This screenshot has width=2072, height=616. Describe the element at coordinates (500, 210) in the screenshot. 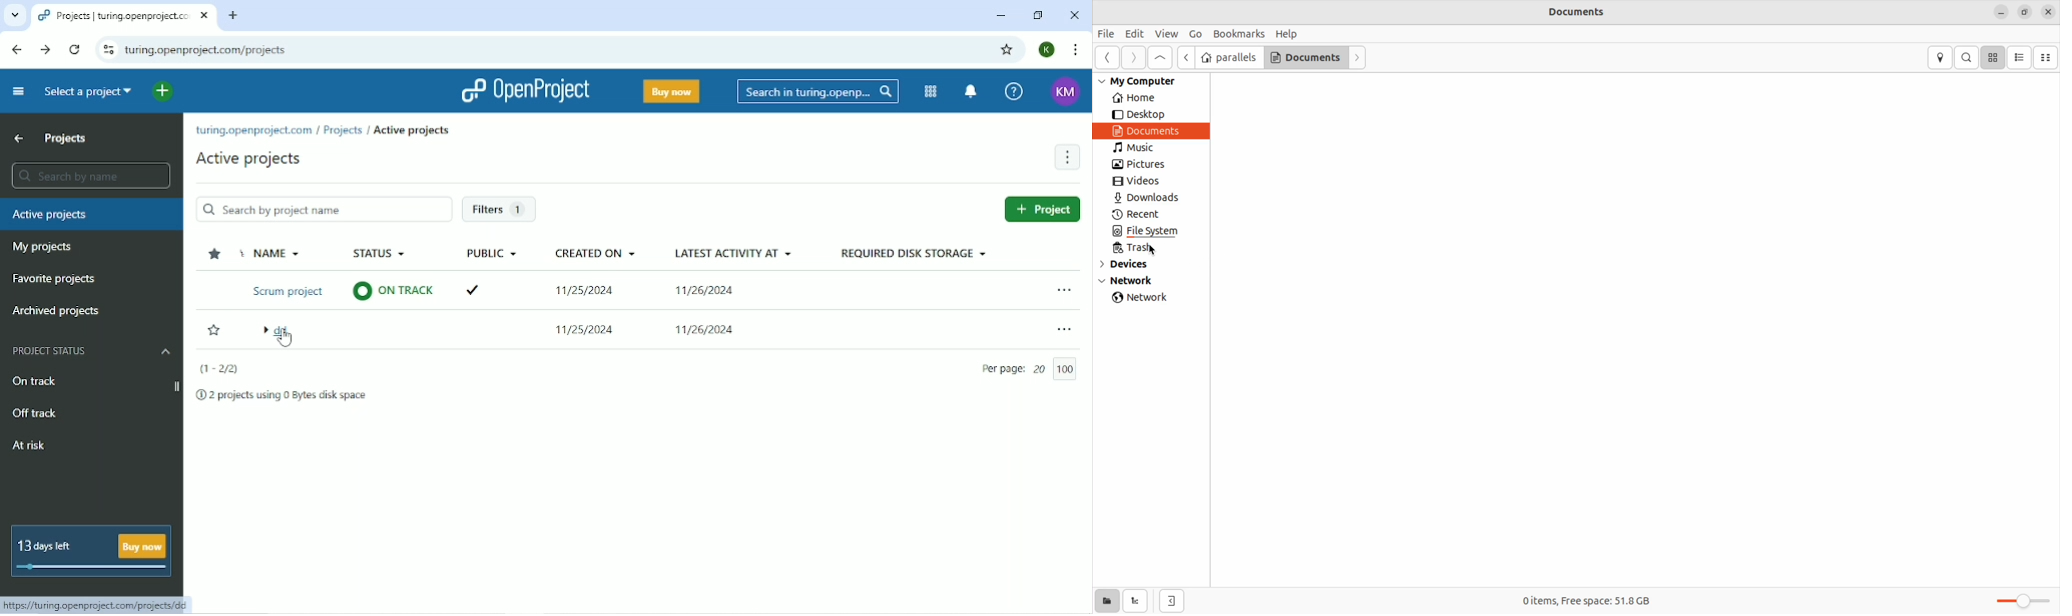

I see `Filters 1` at that location.